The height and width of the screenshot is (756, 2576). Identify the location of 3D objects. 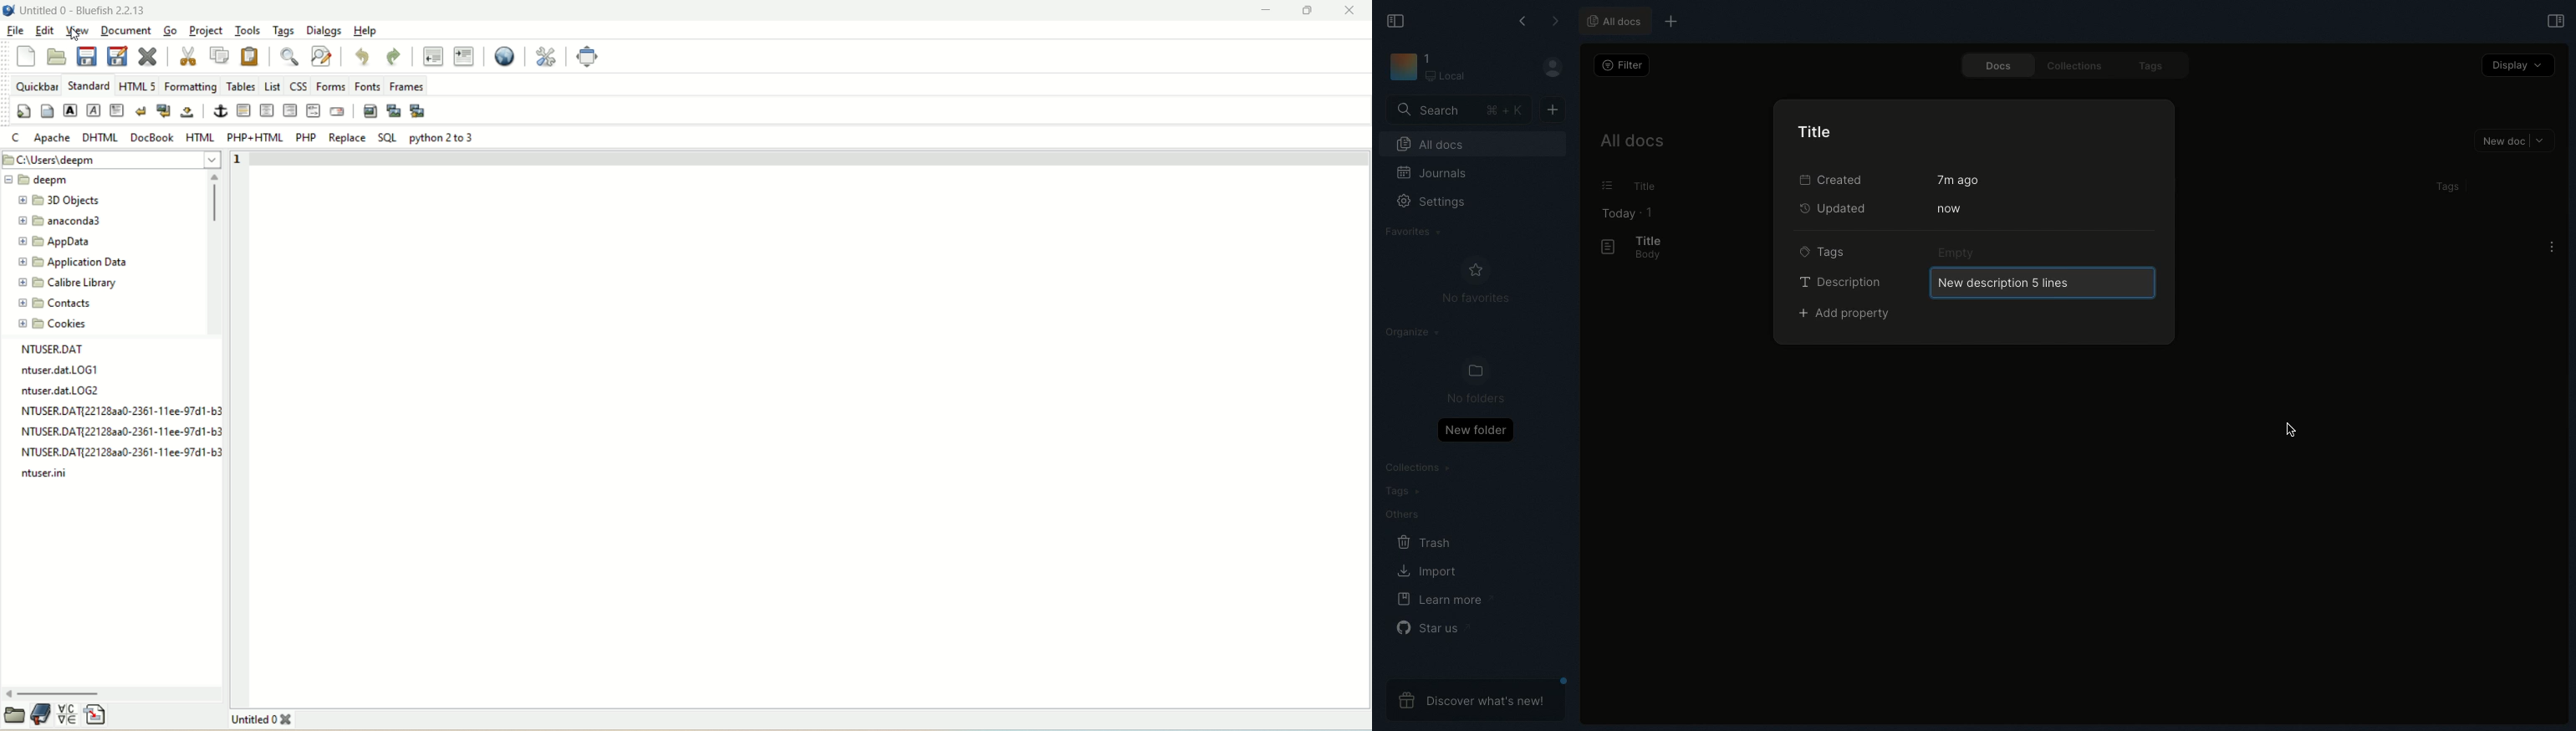
(60, 202).